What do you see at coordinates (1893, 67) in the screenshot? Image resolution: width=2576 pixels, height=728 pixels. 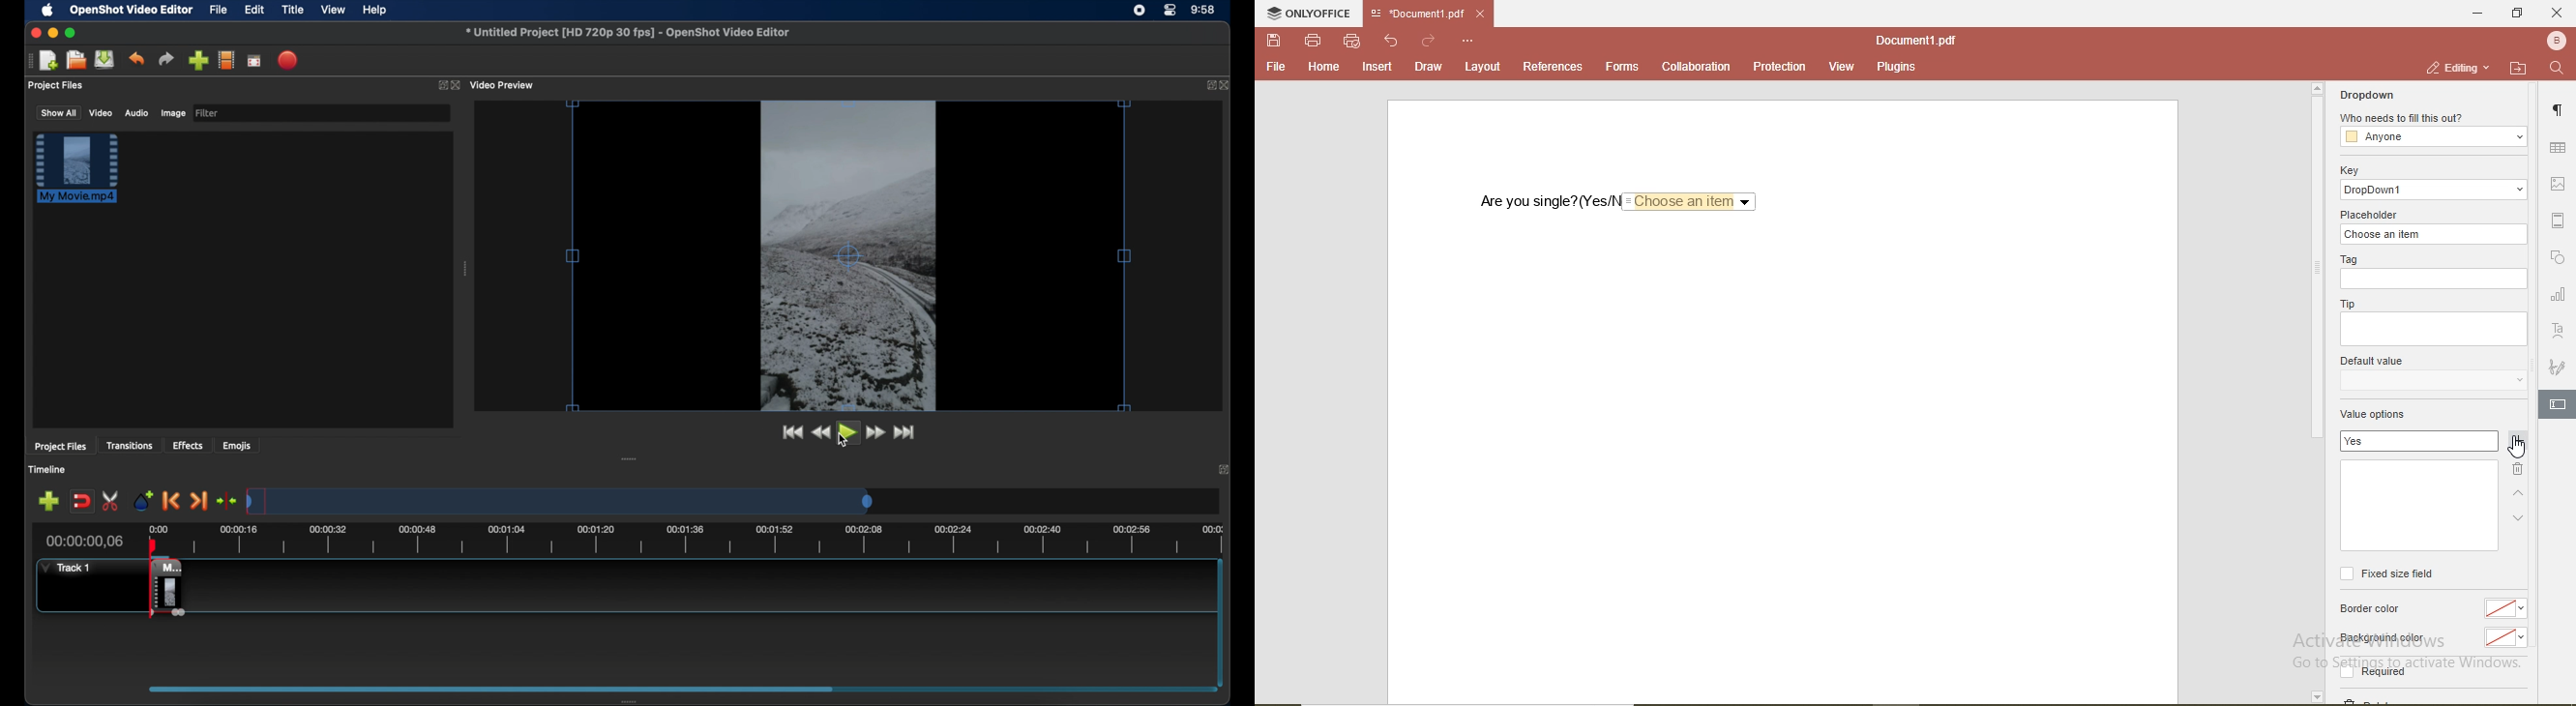 I see `plugins` at bounding box center [1893, 67].